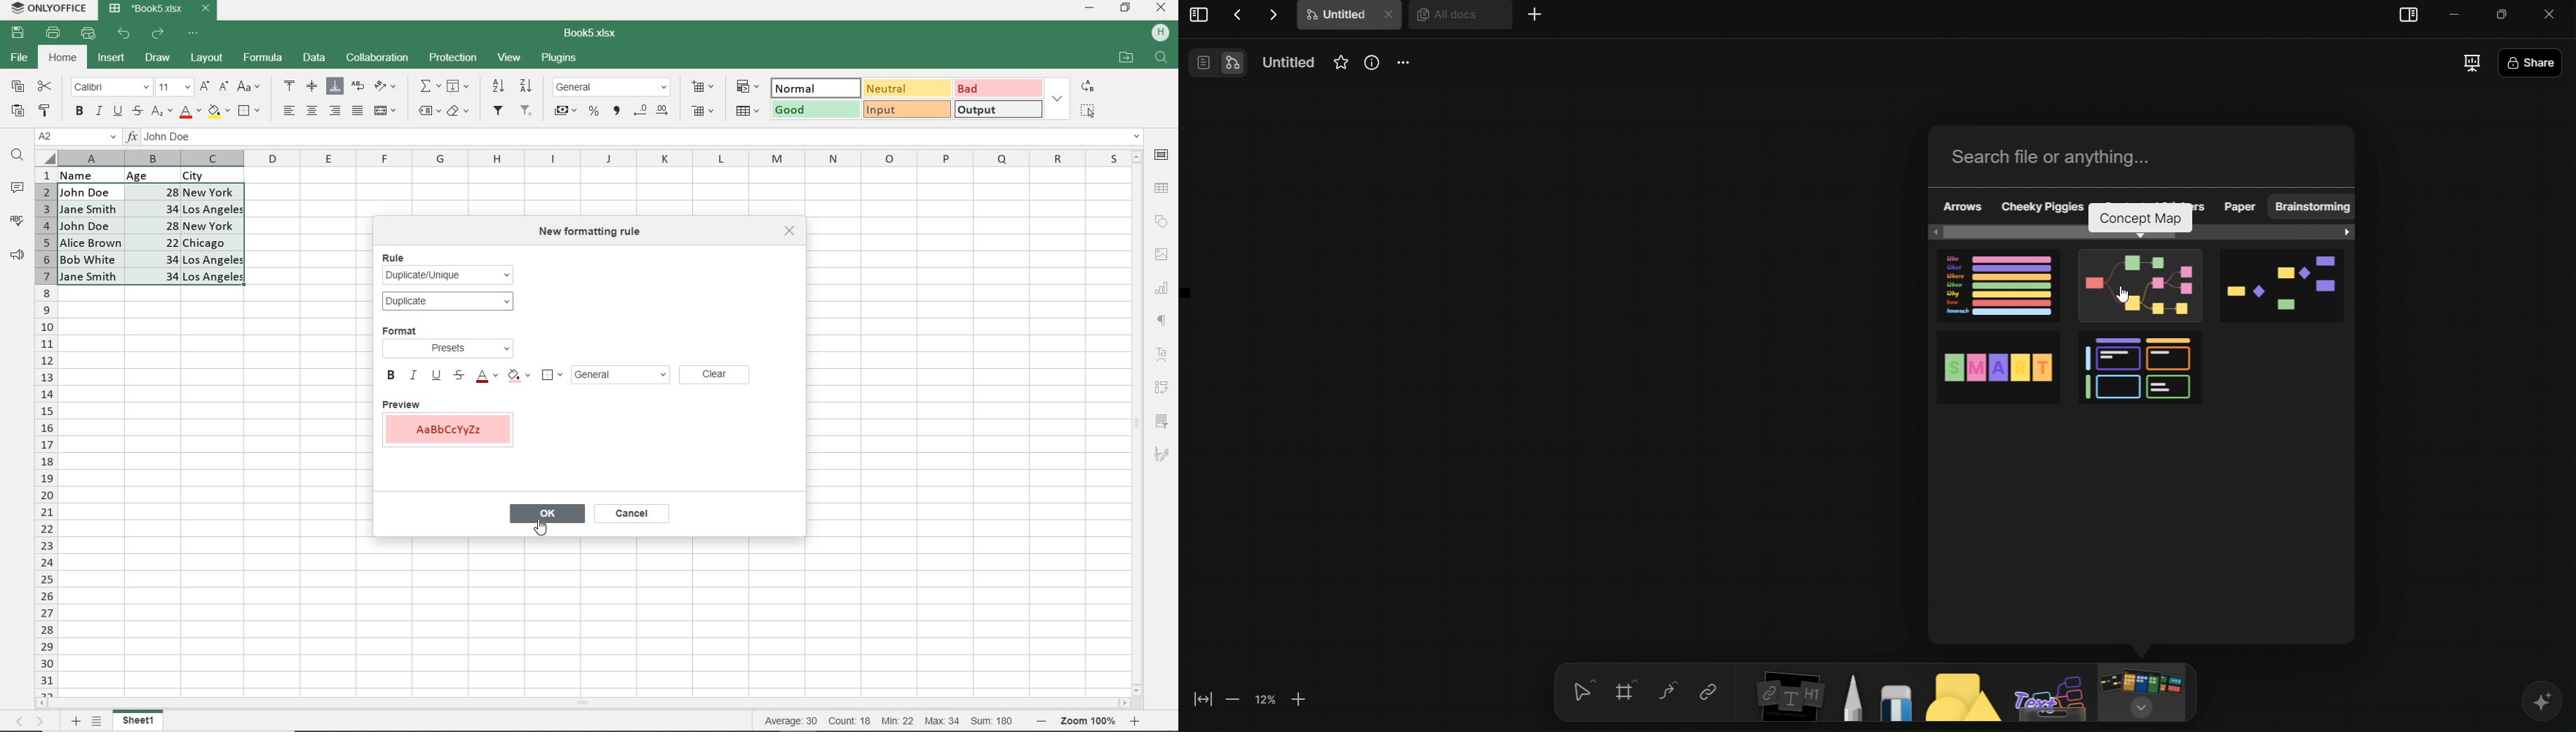 Image resolution: width=2576 pixels, height=756 pixels. Describe the element at coordinates (706, 86) in the screenshot. I see `INSERT CELLS` at that location.